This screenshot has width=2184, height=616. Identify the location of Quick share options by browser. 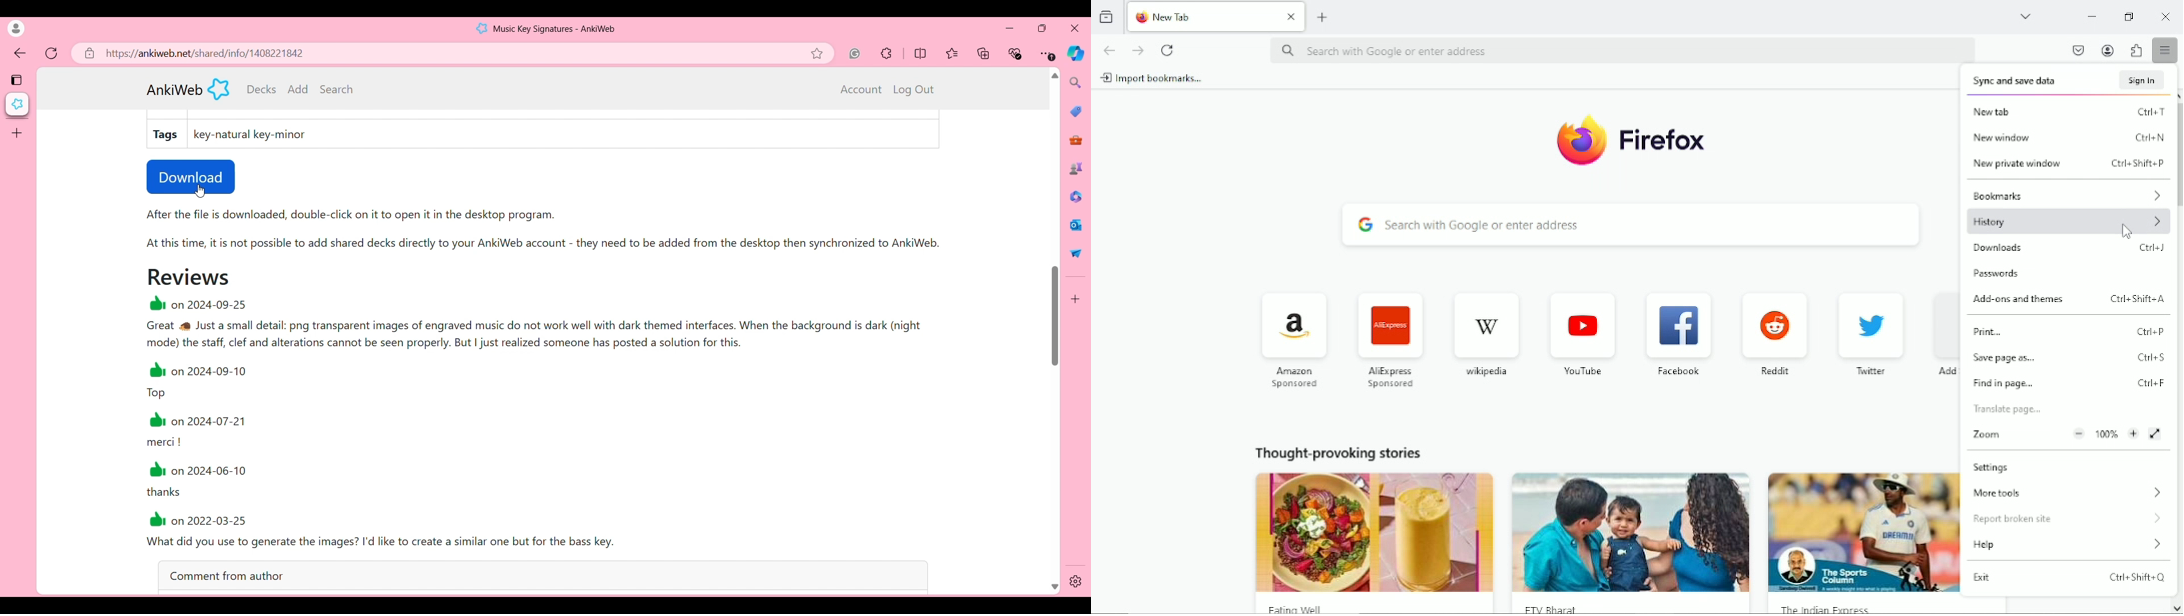
(1076, 253).